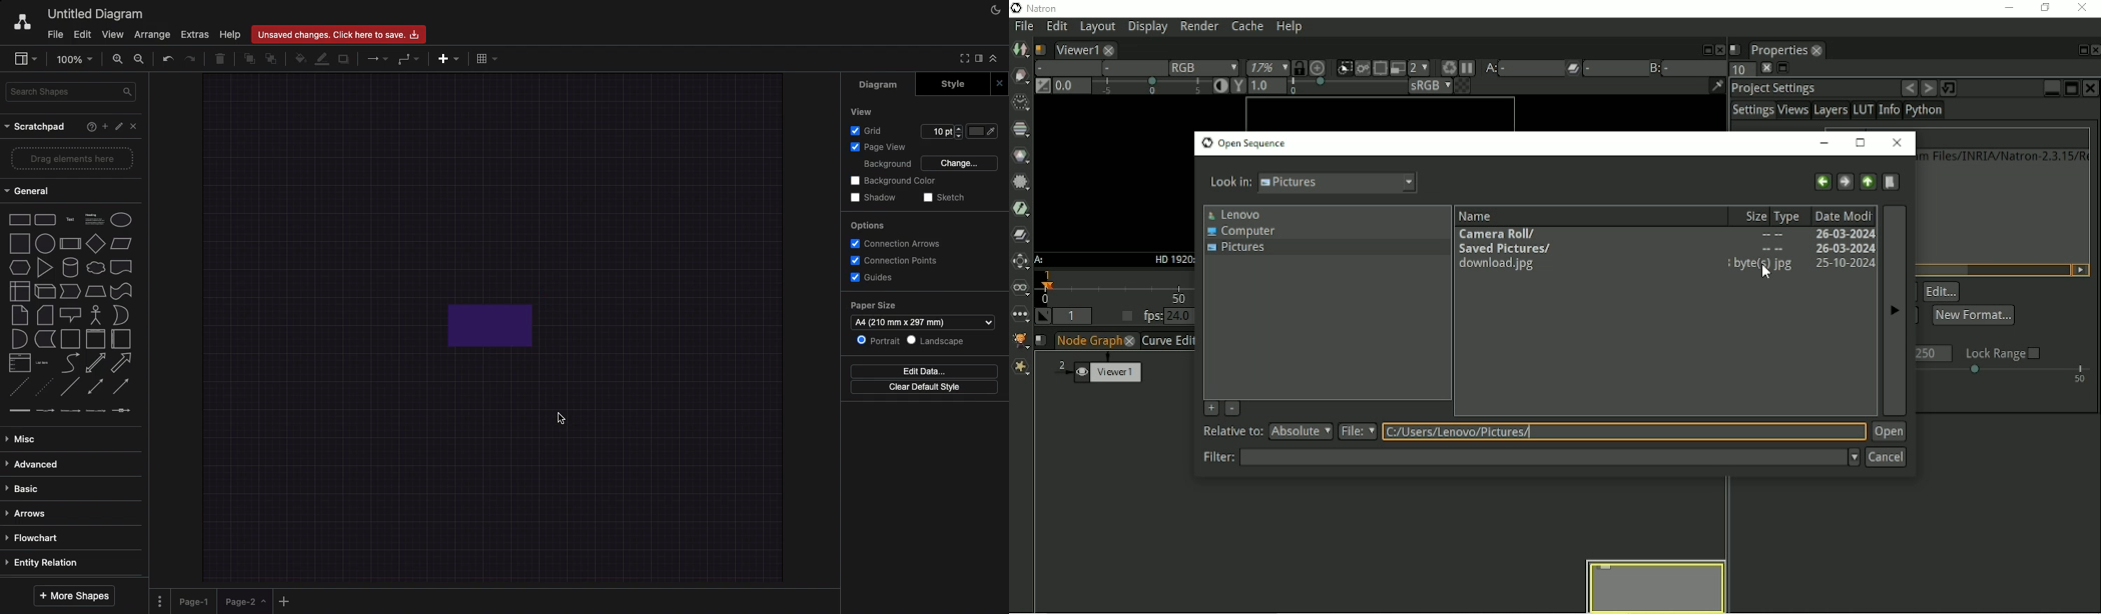 The width and height of the screenshot is (2128, 616). What do you see at coordinates (69, 315) in the screenshot?
I see `callout` at bounding box center [69, 315].